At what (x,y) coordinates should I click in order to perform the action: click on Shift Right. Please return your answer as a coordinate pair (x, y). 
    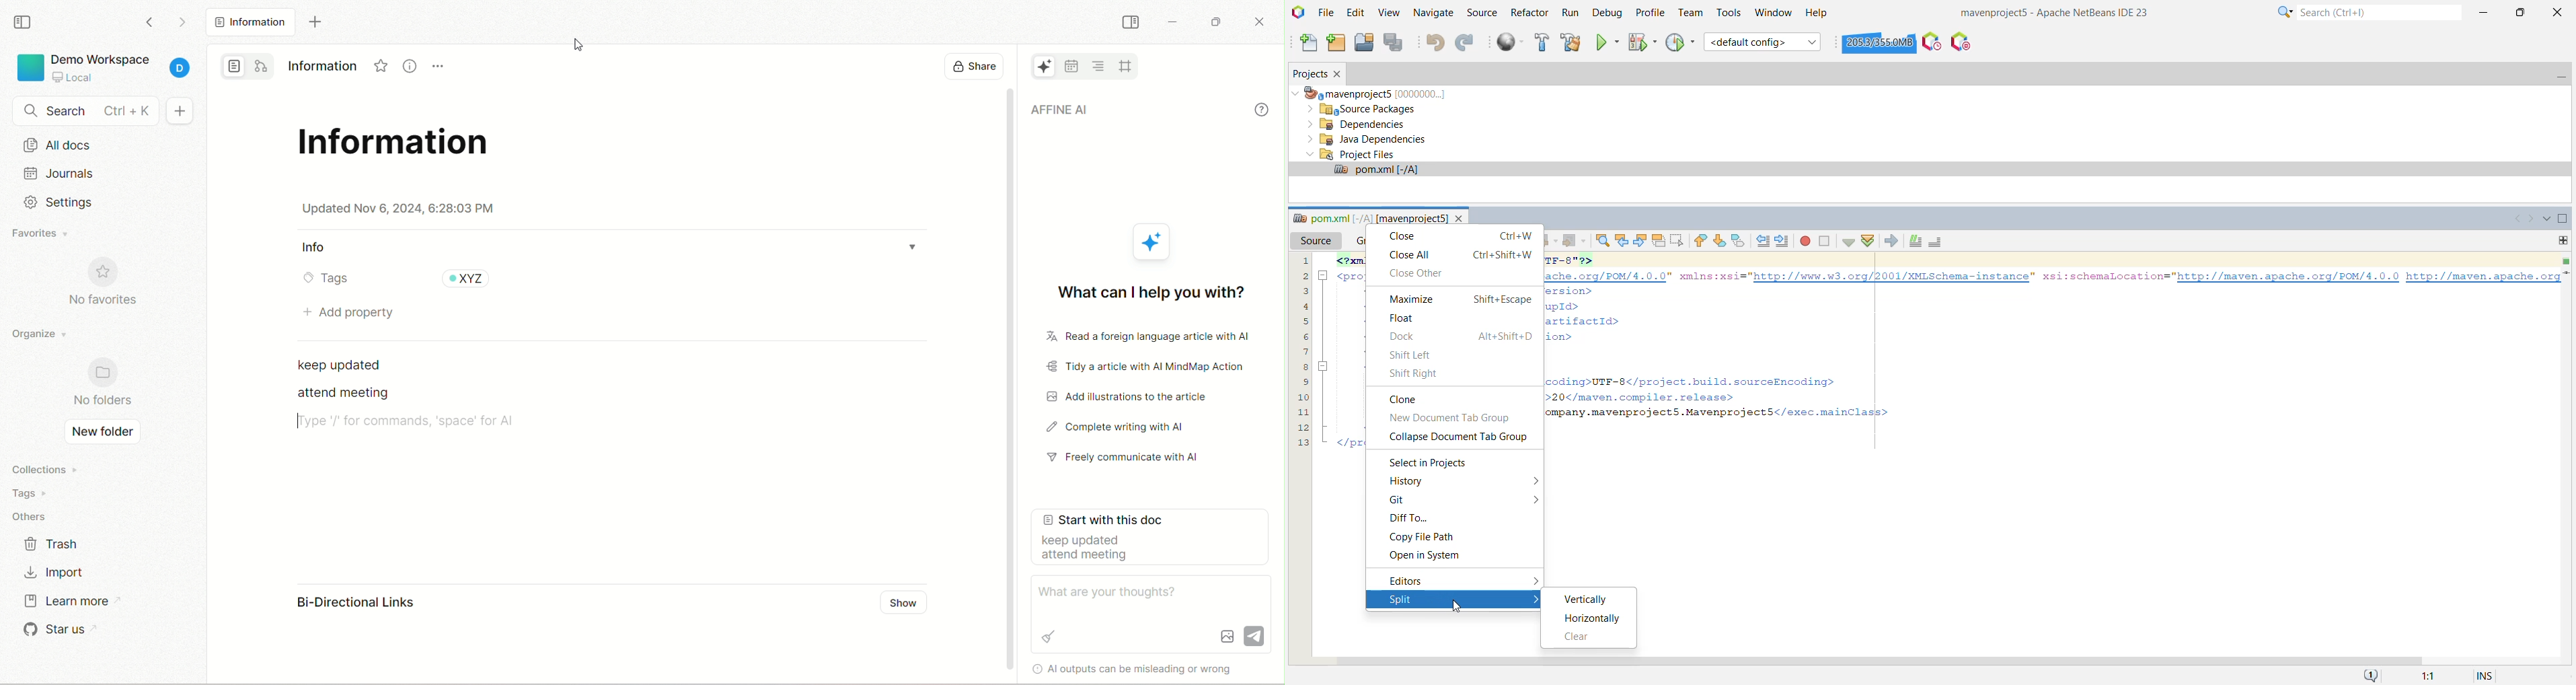
    Looking at the image, I should click on (1416, 373).